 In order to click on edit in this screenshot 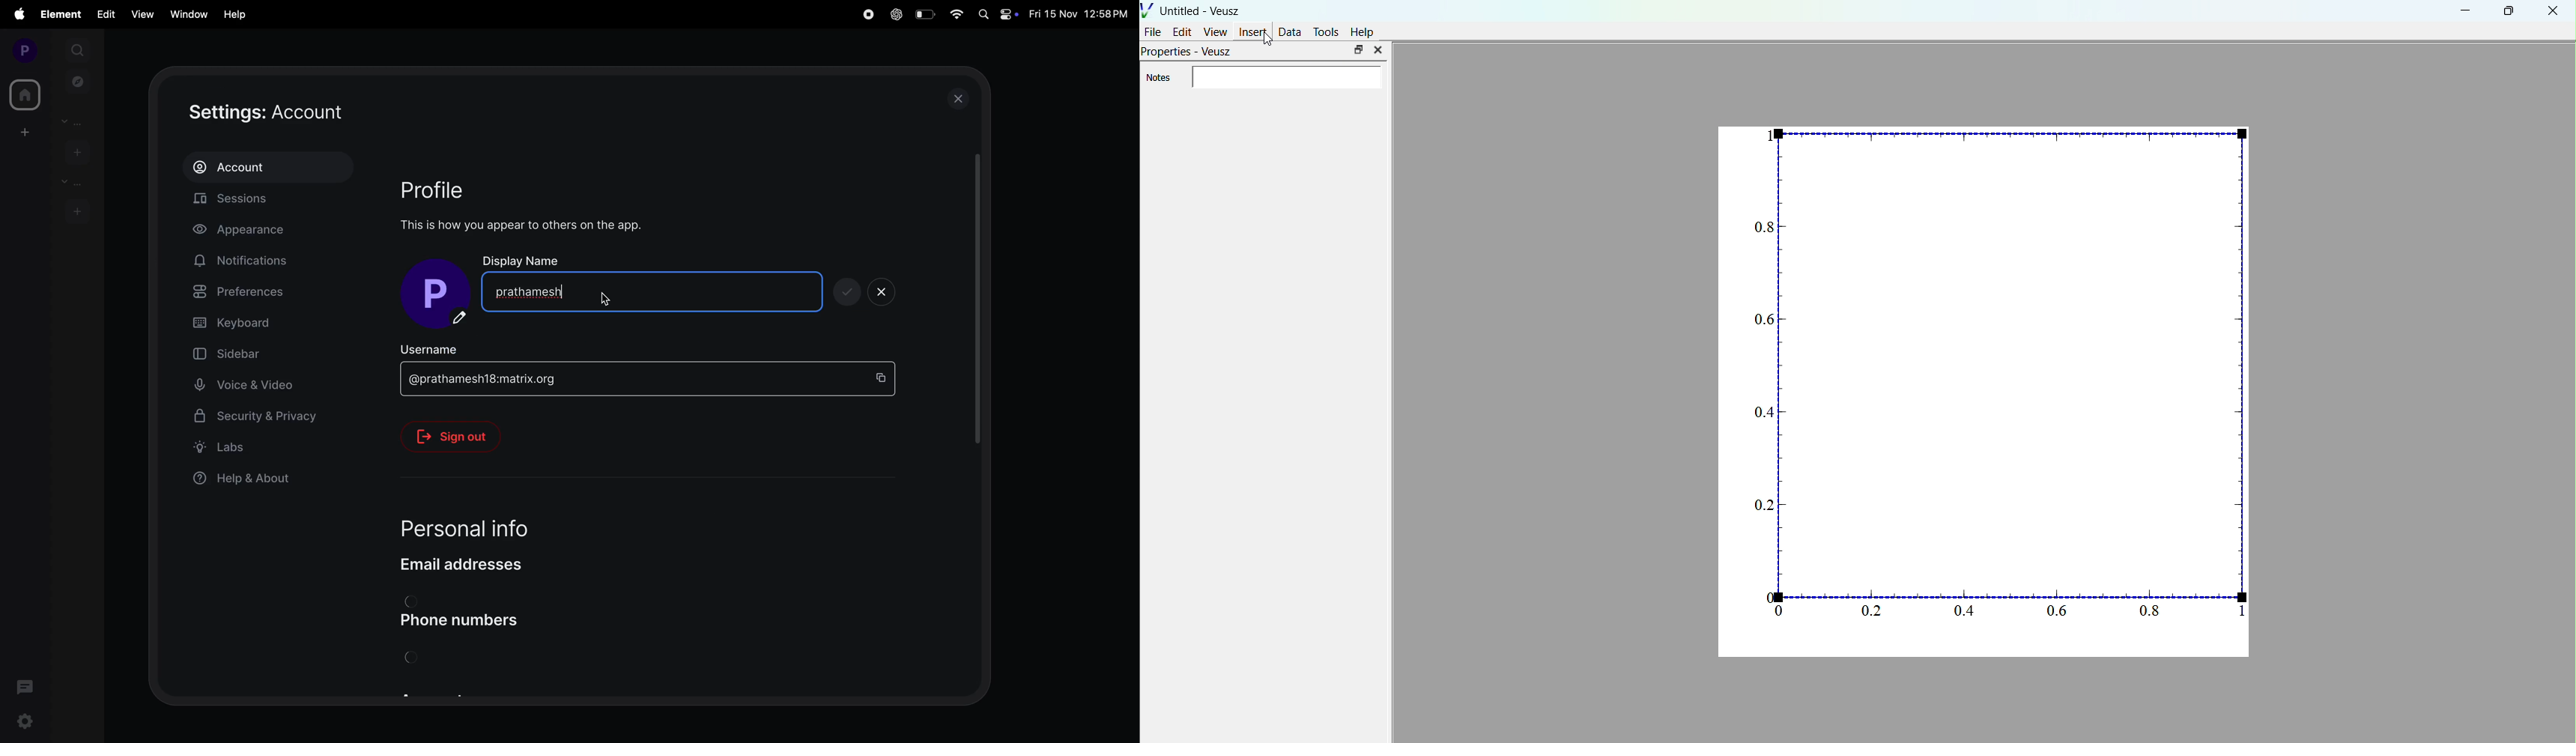, I will do `click(106, 13)`.